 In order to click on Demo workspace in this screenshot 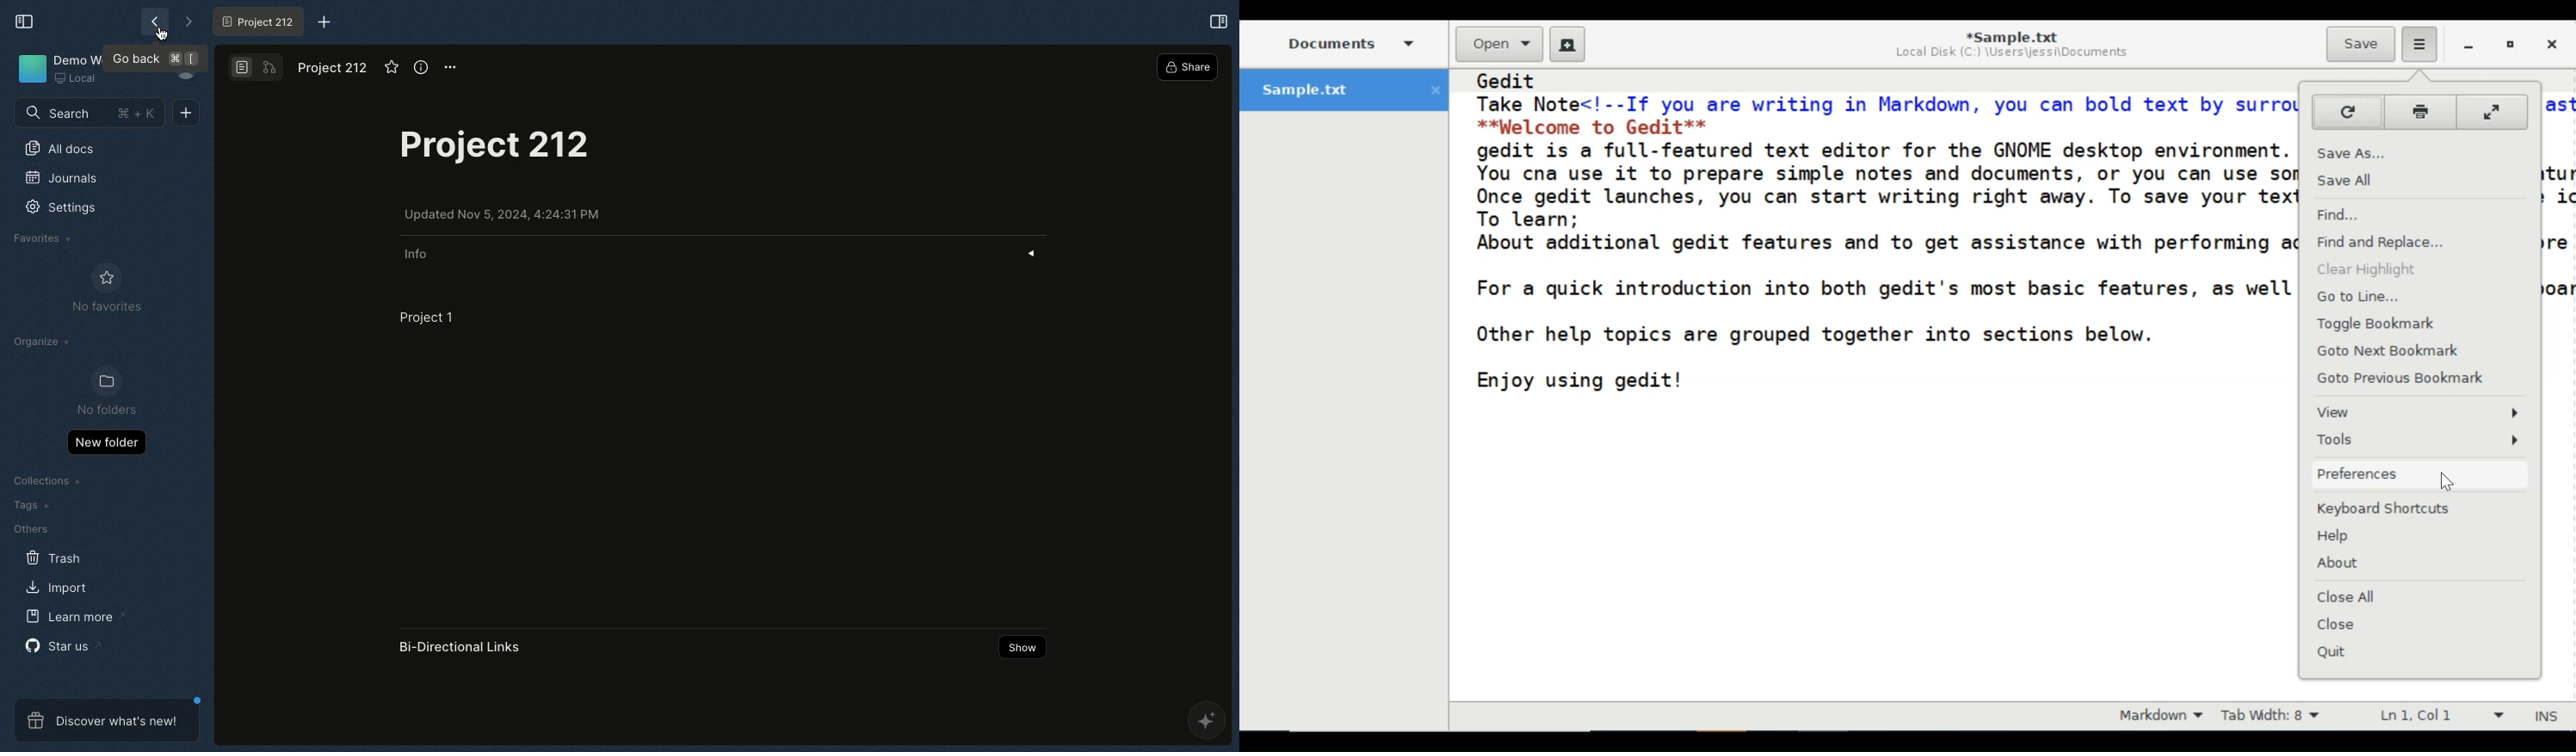, I will do `click(79, 58)`.